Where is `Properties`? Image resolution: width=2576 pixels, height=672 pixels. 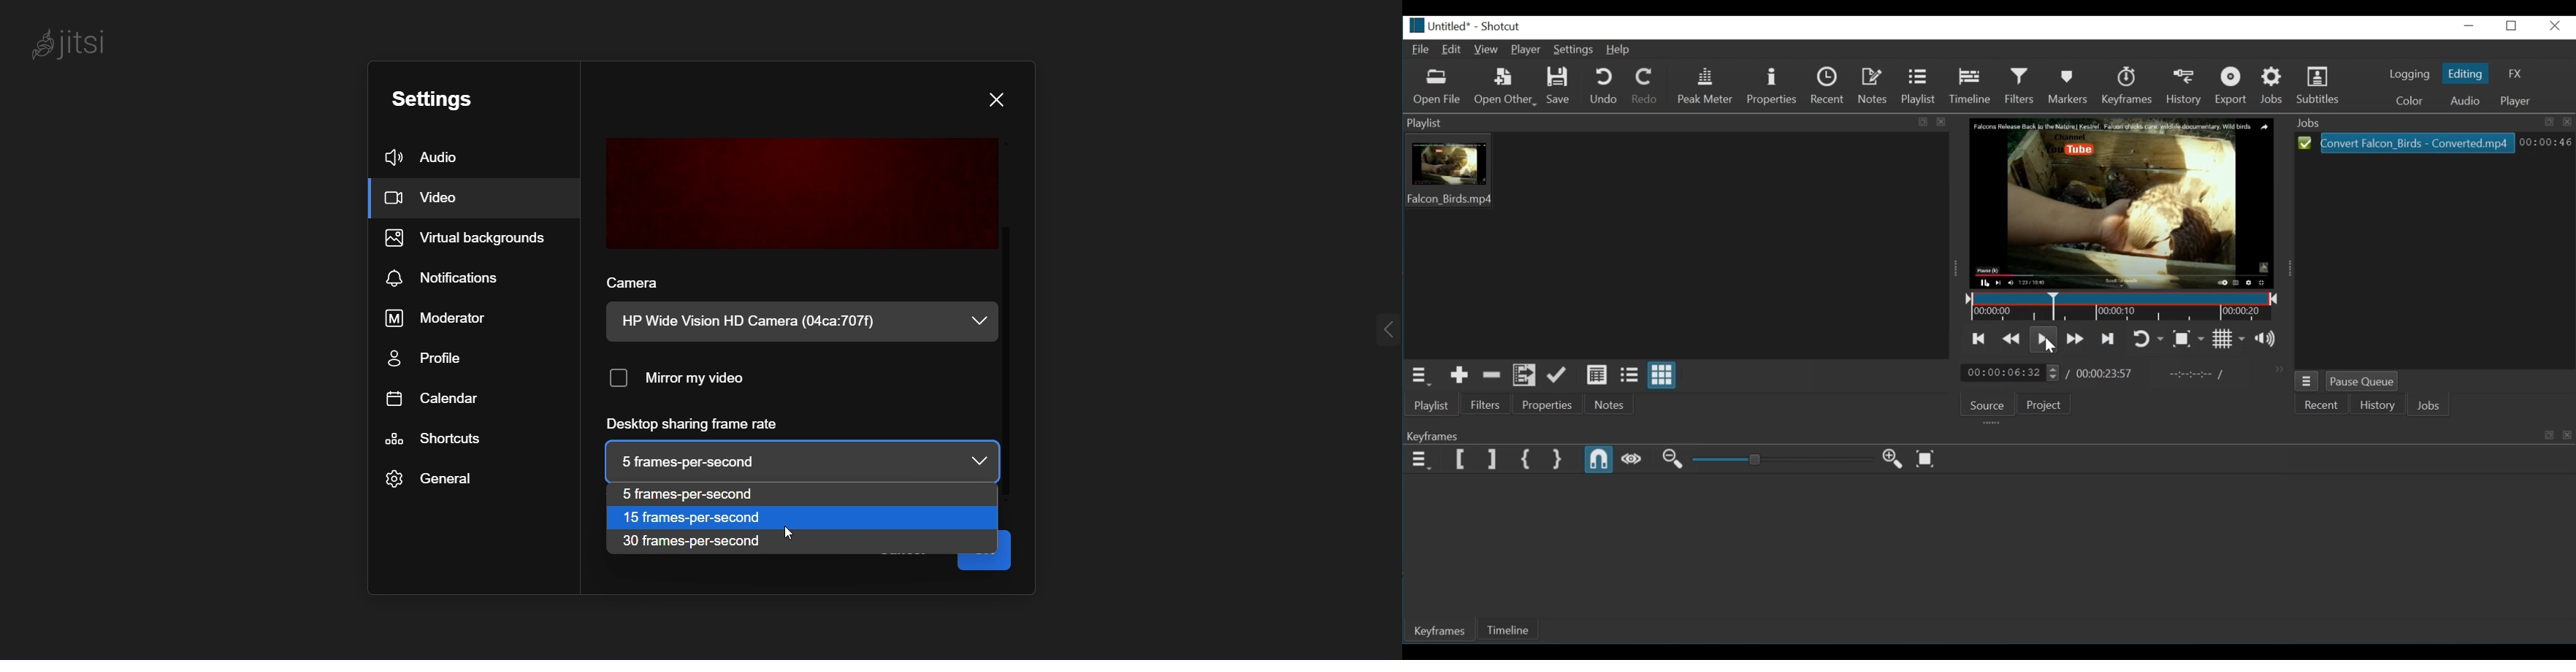 Properties is located at coordinates (1772, 86).